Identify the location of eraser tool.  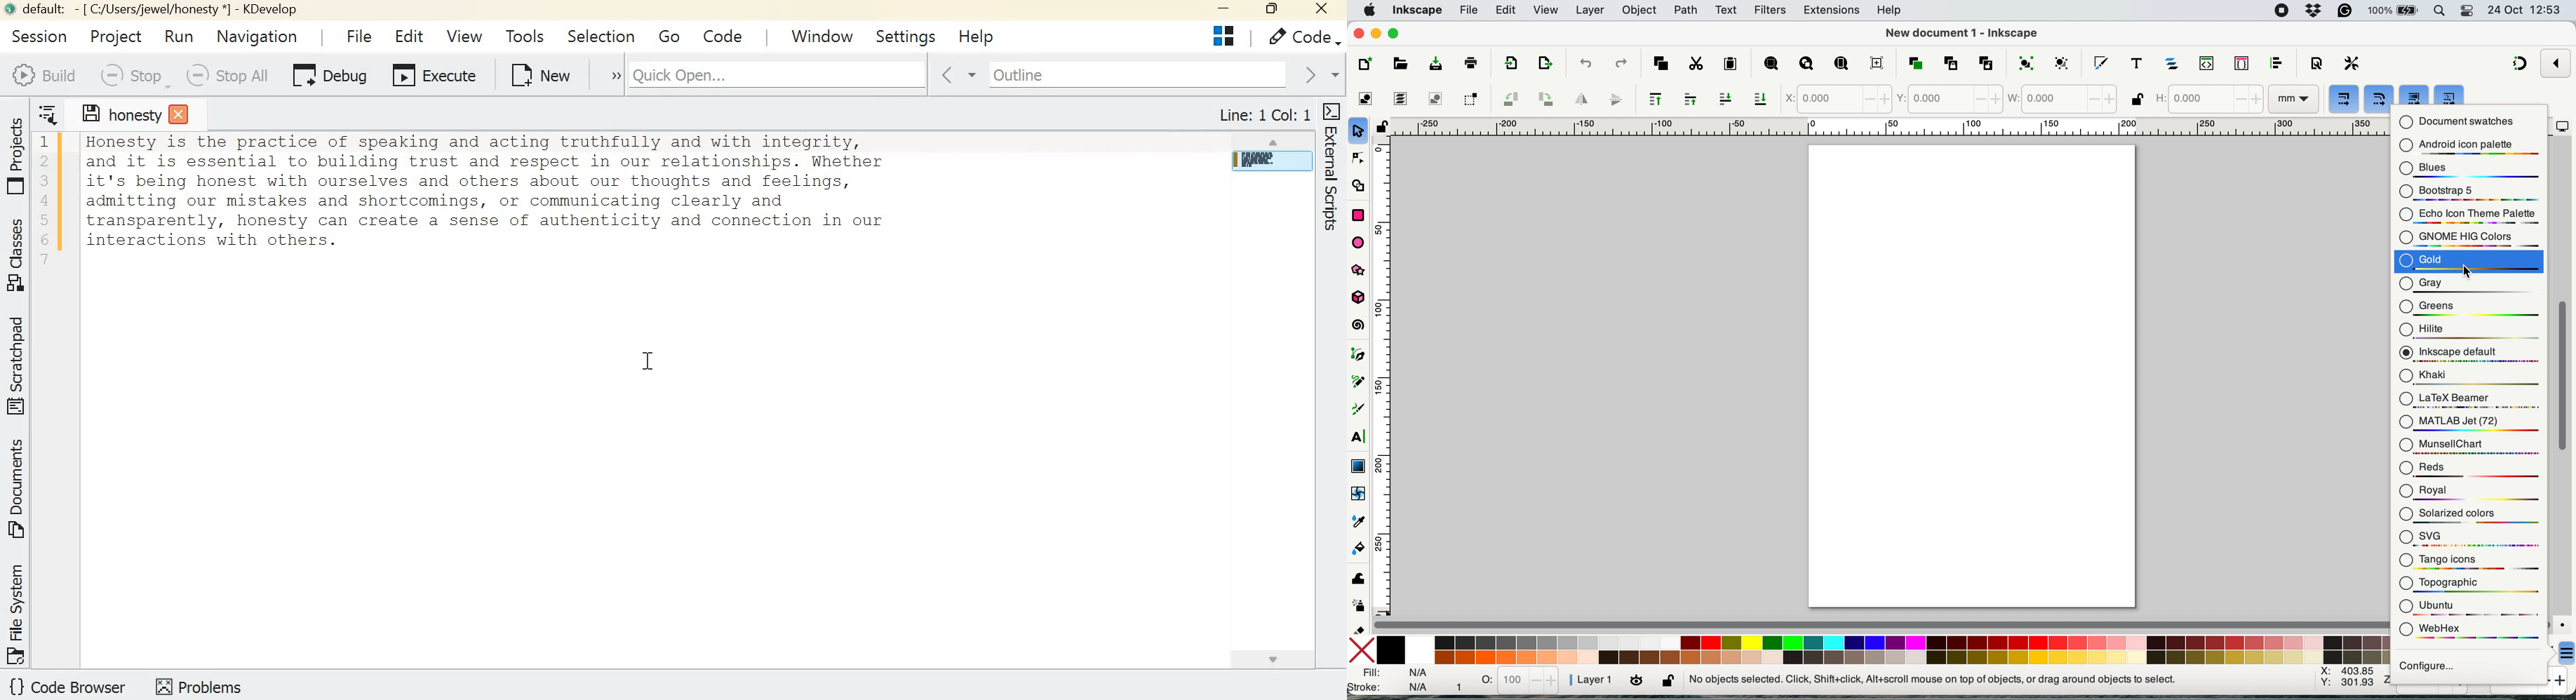
(1359, 627).